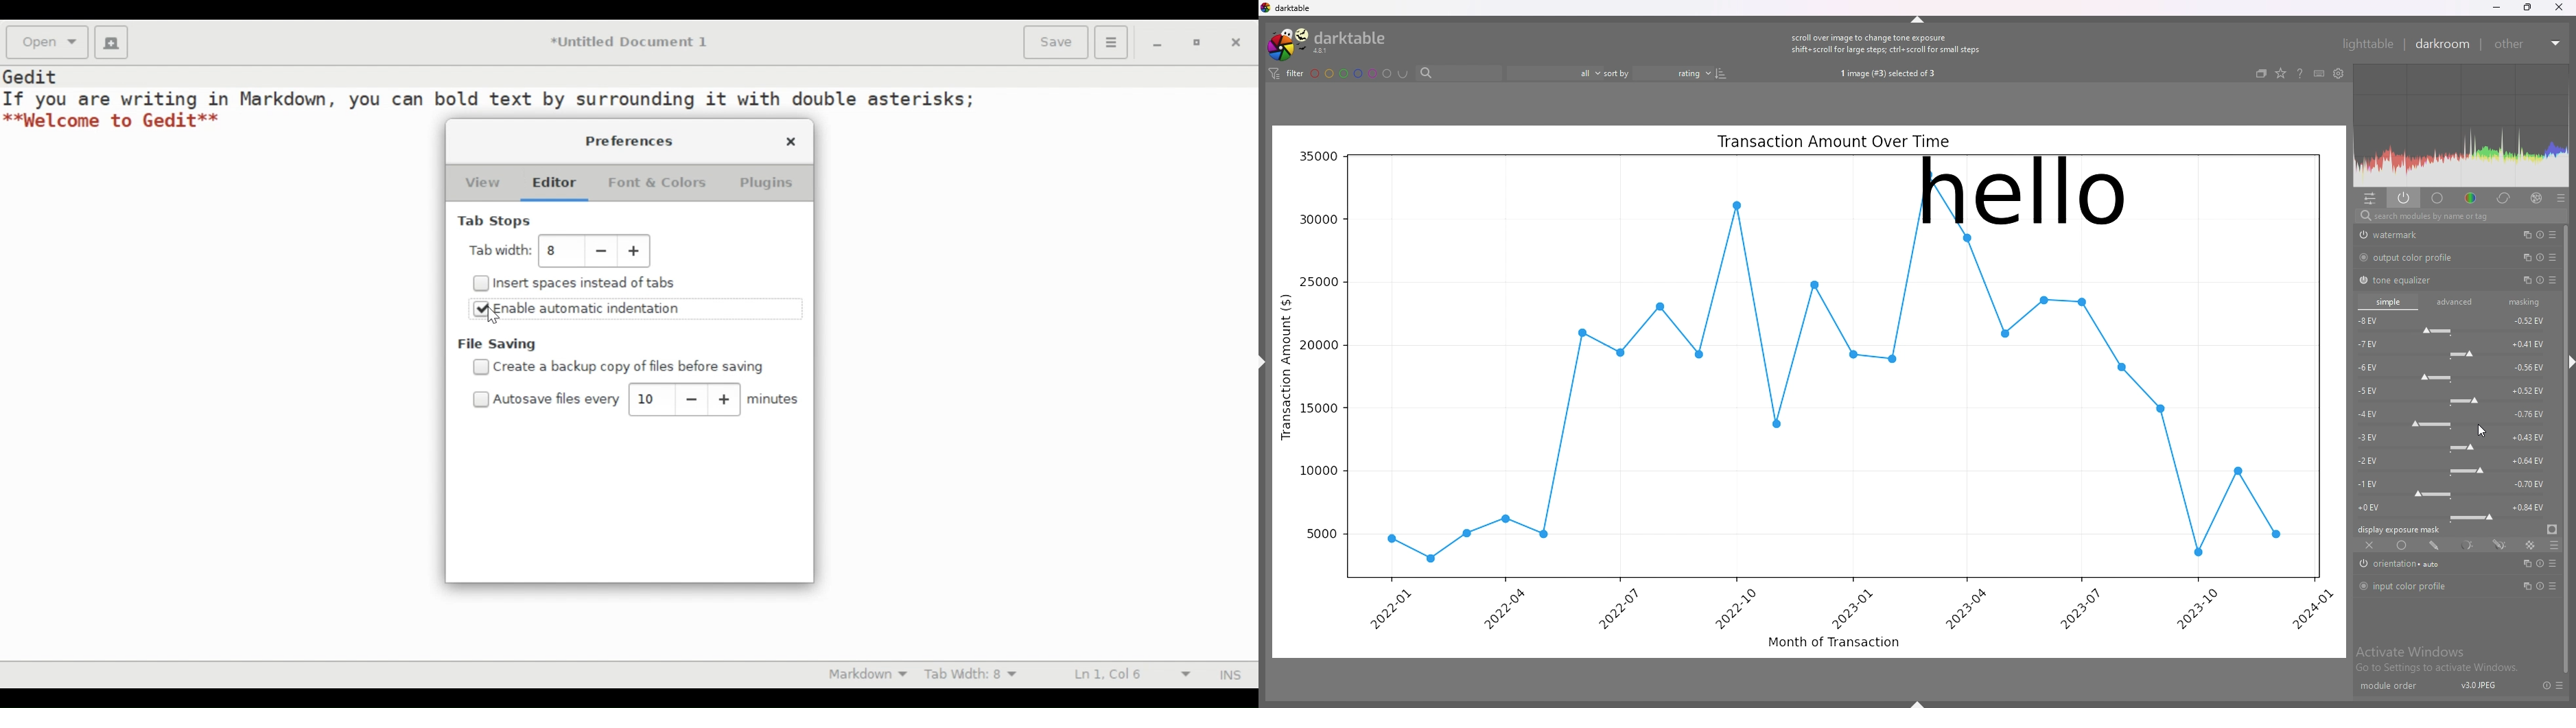 Image resolution: width=2576 pixels, height=728 pixels. Describe the element at coordinates (2405, 281) in the screenshot. I see `tone equalizer` at that location.